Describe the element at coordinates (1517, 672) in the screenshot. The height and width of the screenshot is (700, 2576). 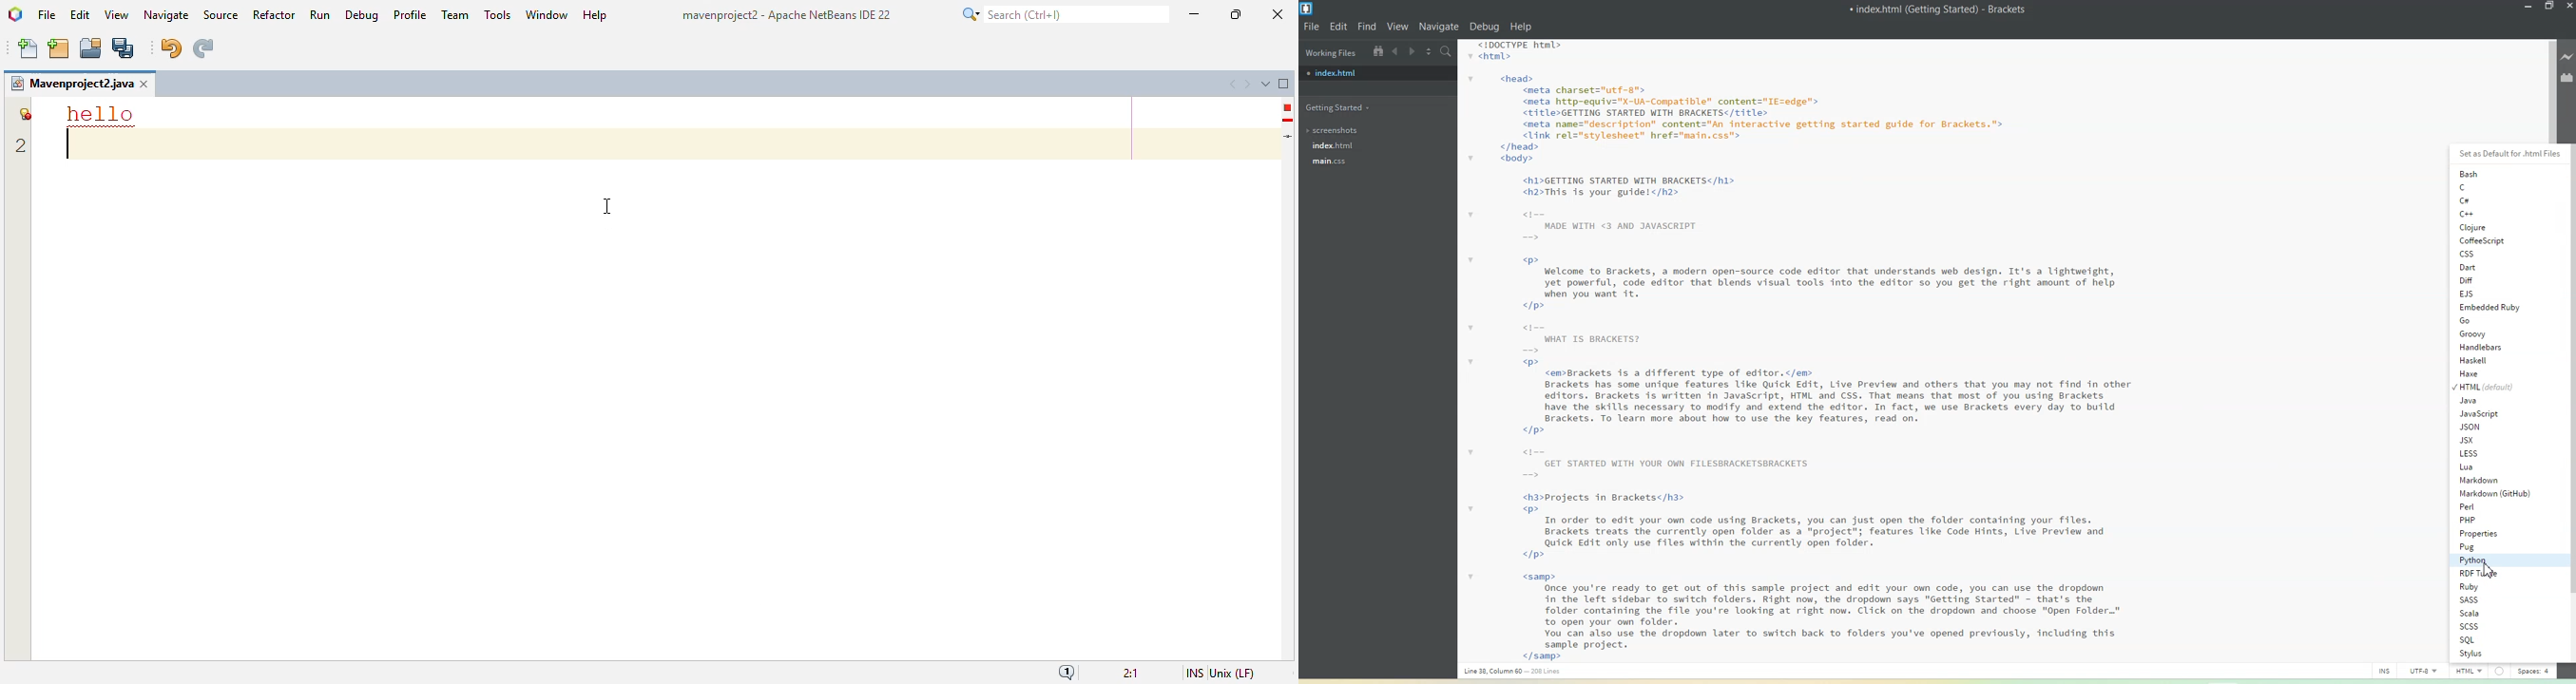
I see `Line, column` at that location.